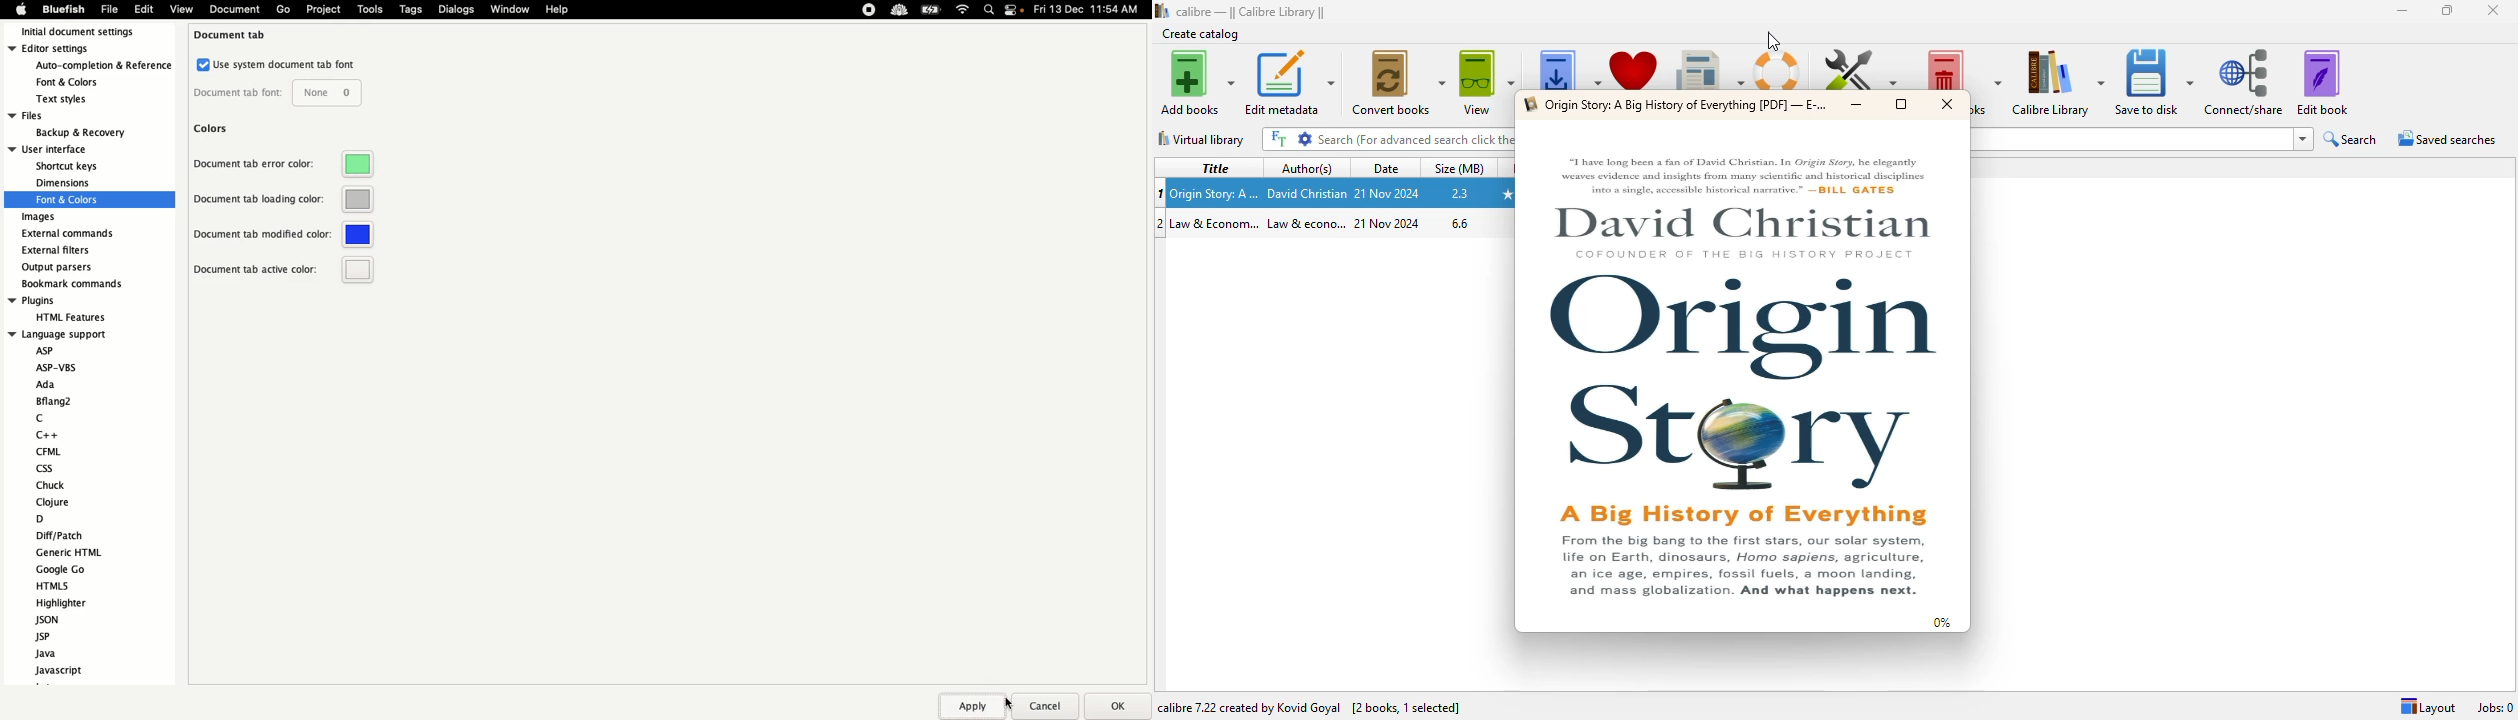 The image size is (2520, 728). I want to click on virtual library, so click(1201, 139).